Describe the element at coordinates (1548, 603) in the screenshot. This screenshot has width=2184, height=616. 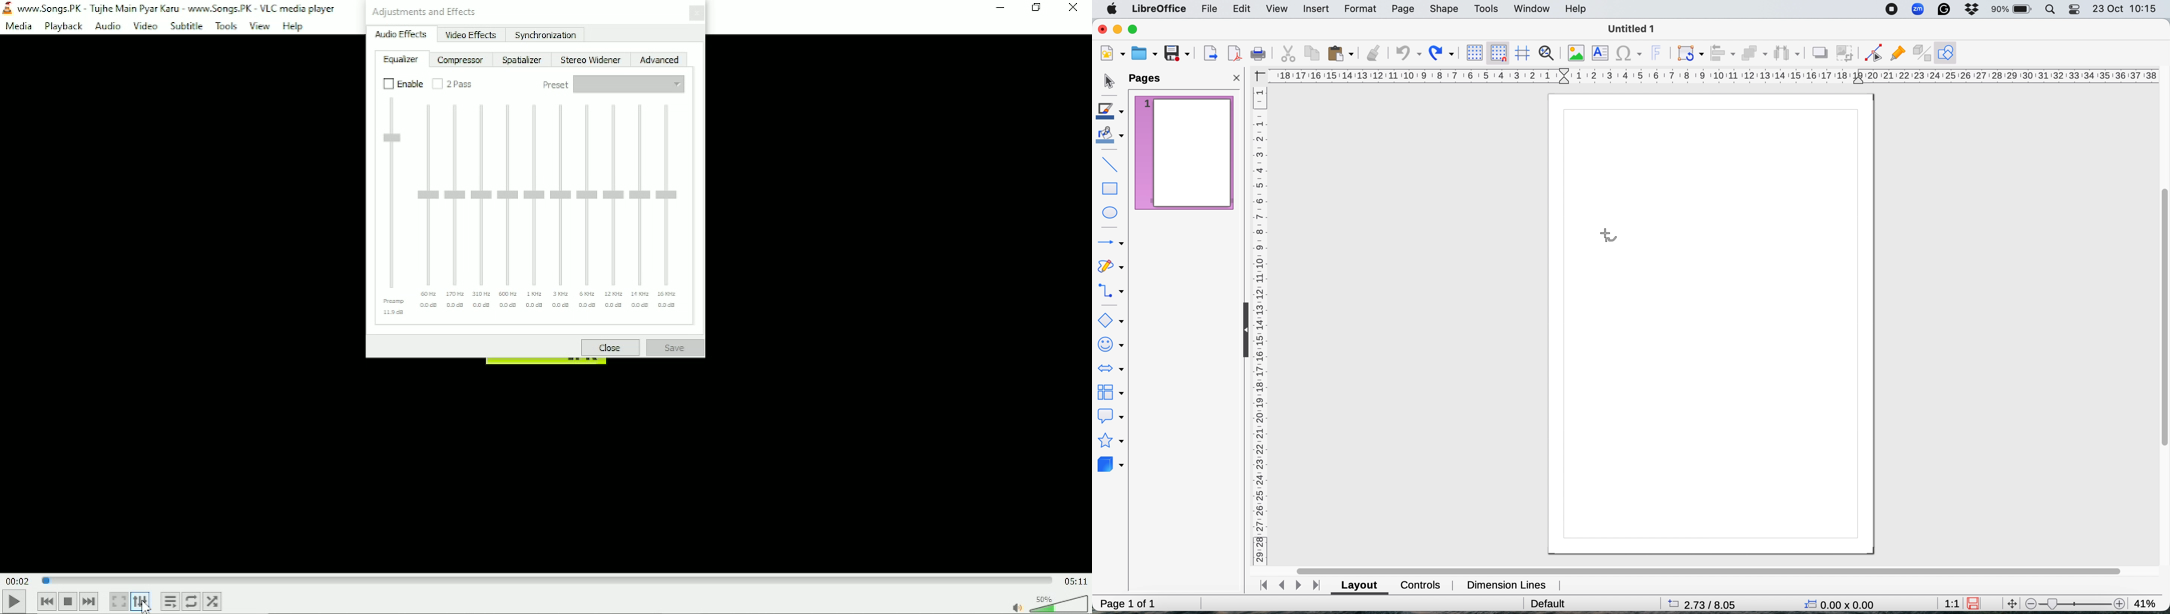
I see `default` at that location.